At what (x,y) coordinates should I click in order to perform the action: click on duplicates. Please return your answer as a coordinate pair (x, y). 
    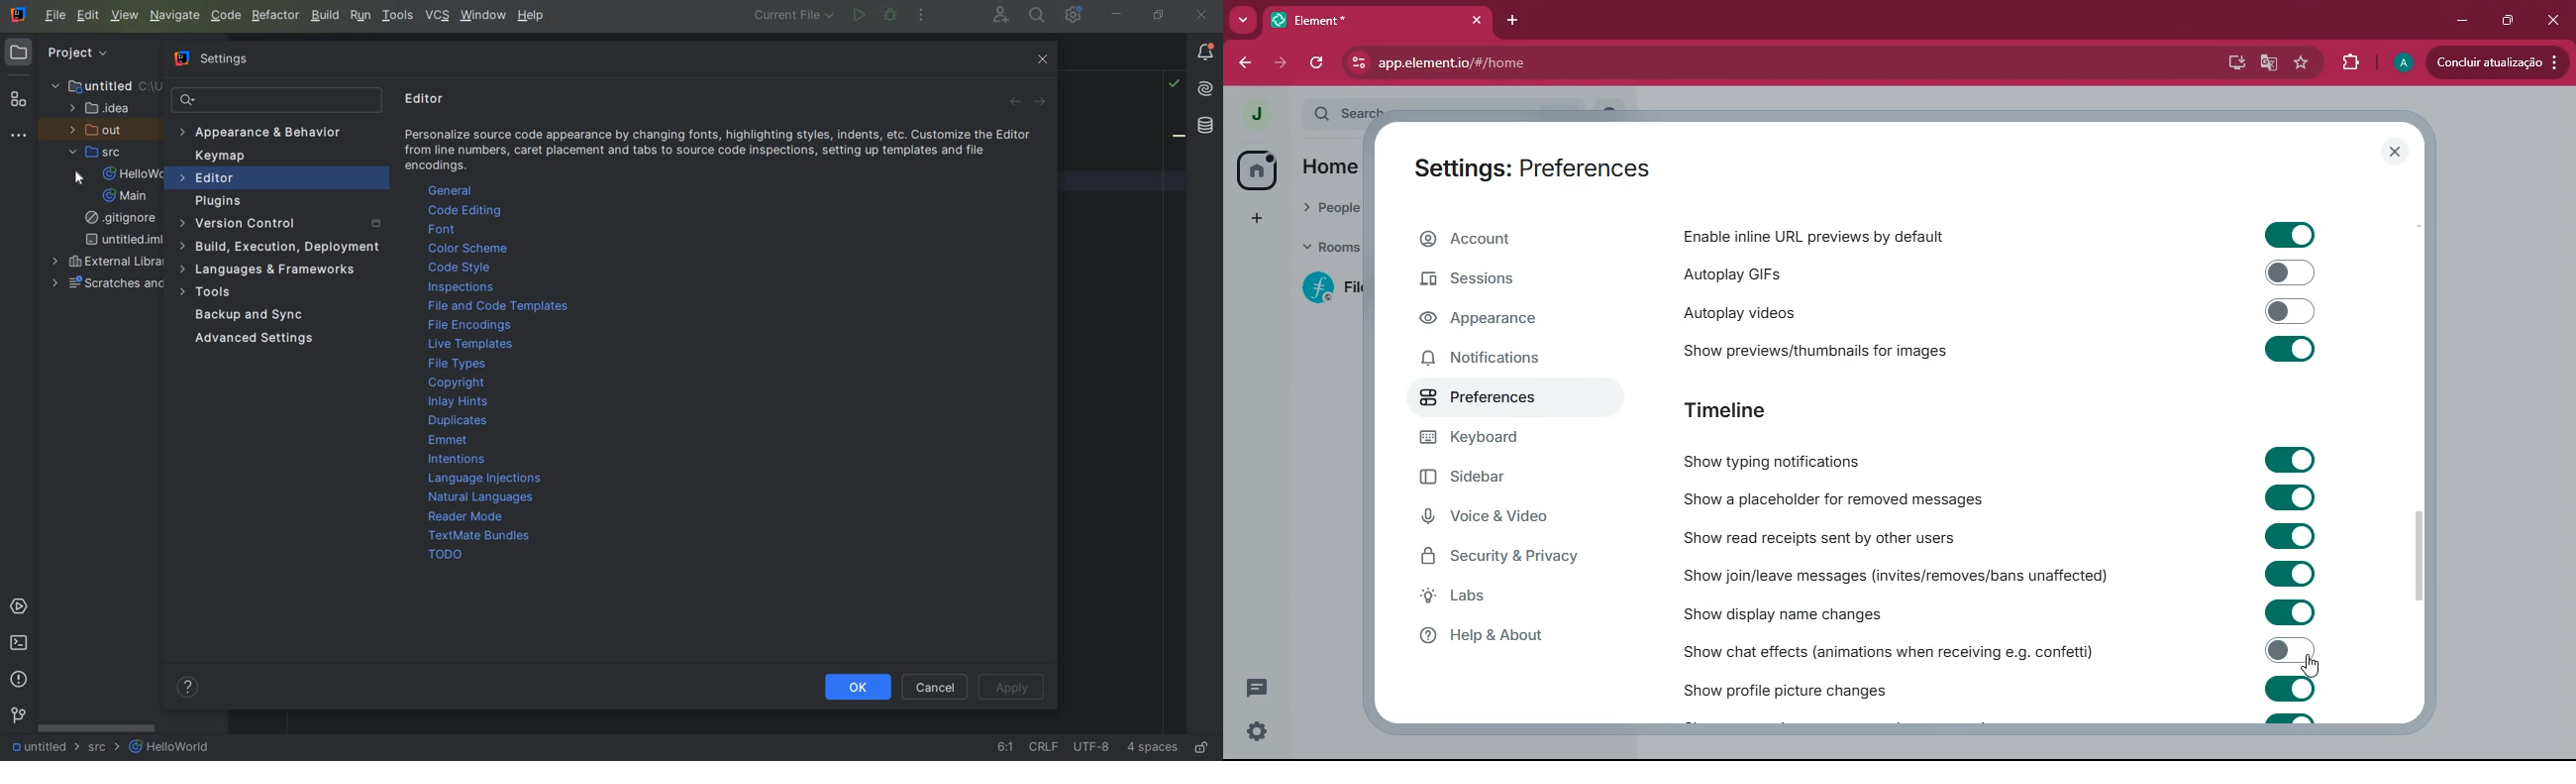
    Looking at the image, I should click on (457, 421).